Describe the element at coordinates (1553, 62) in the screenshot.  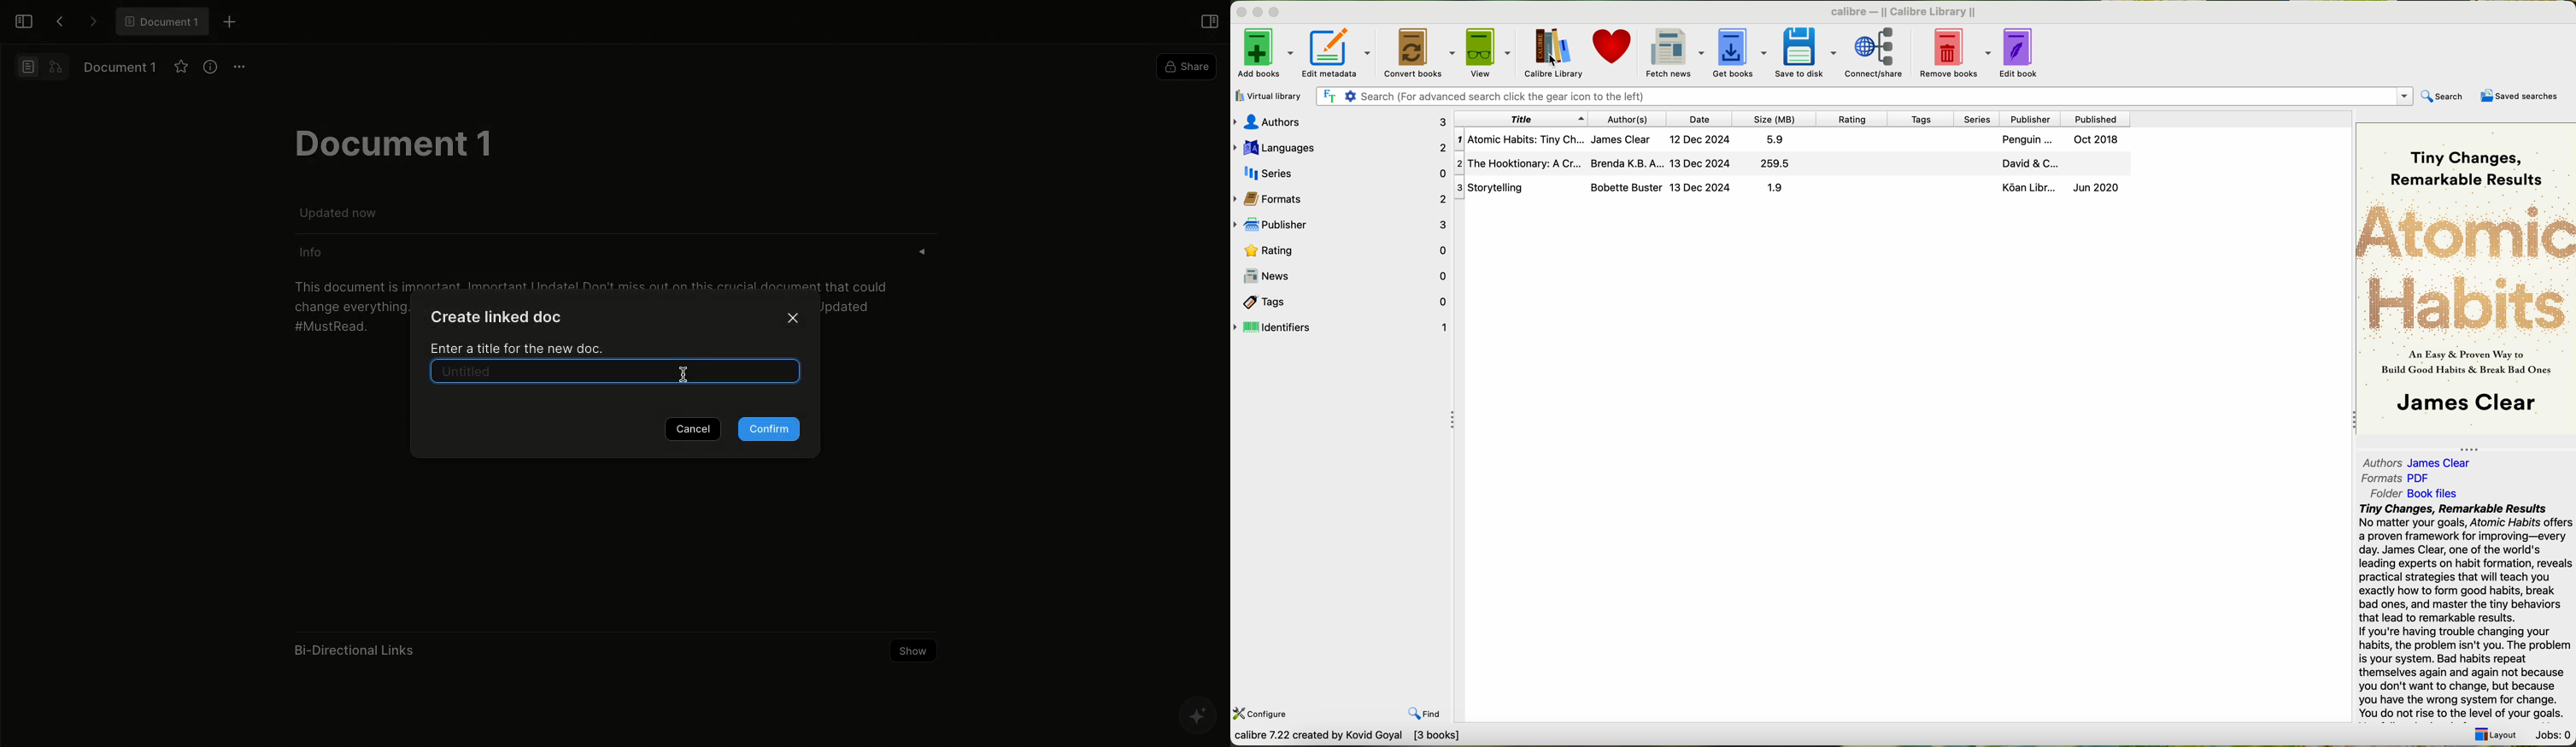
I see `cursor` at that location.